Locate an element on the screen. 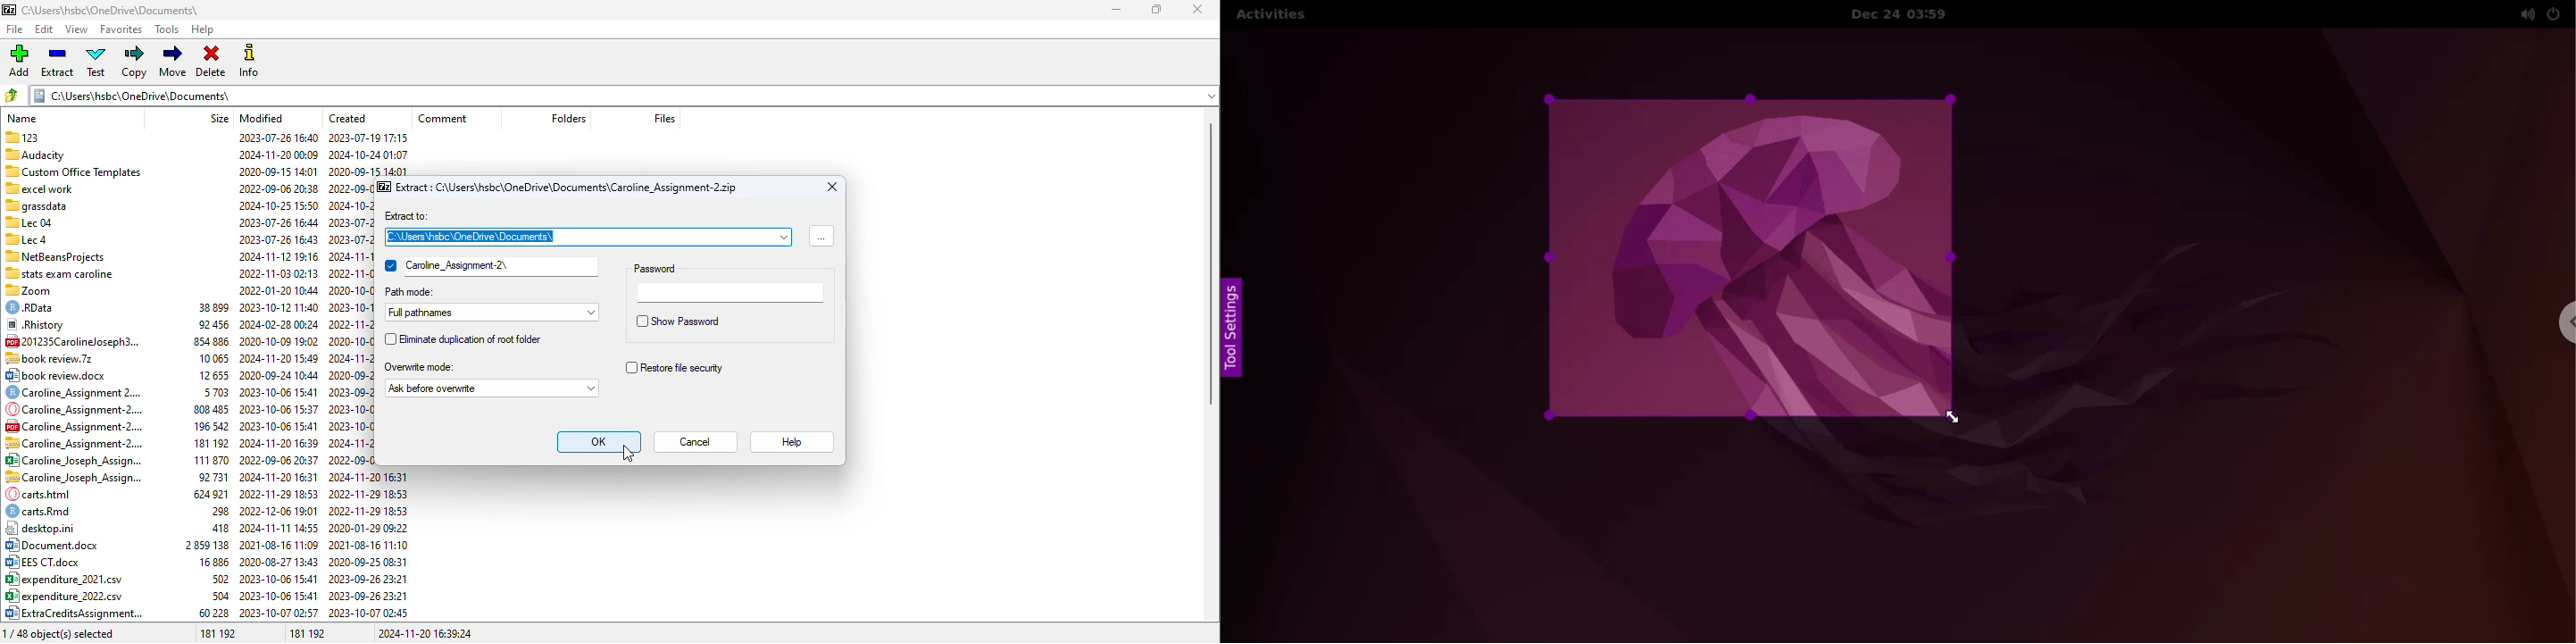 The image size is (2576, 644). path mode: is located at coordinates (410, 293).